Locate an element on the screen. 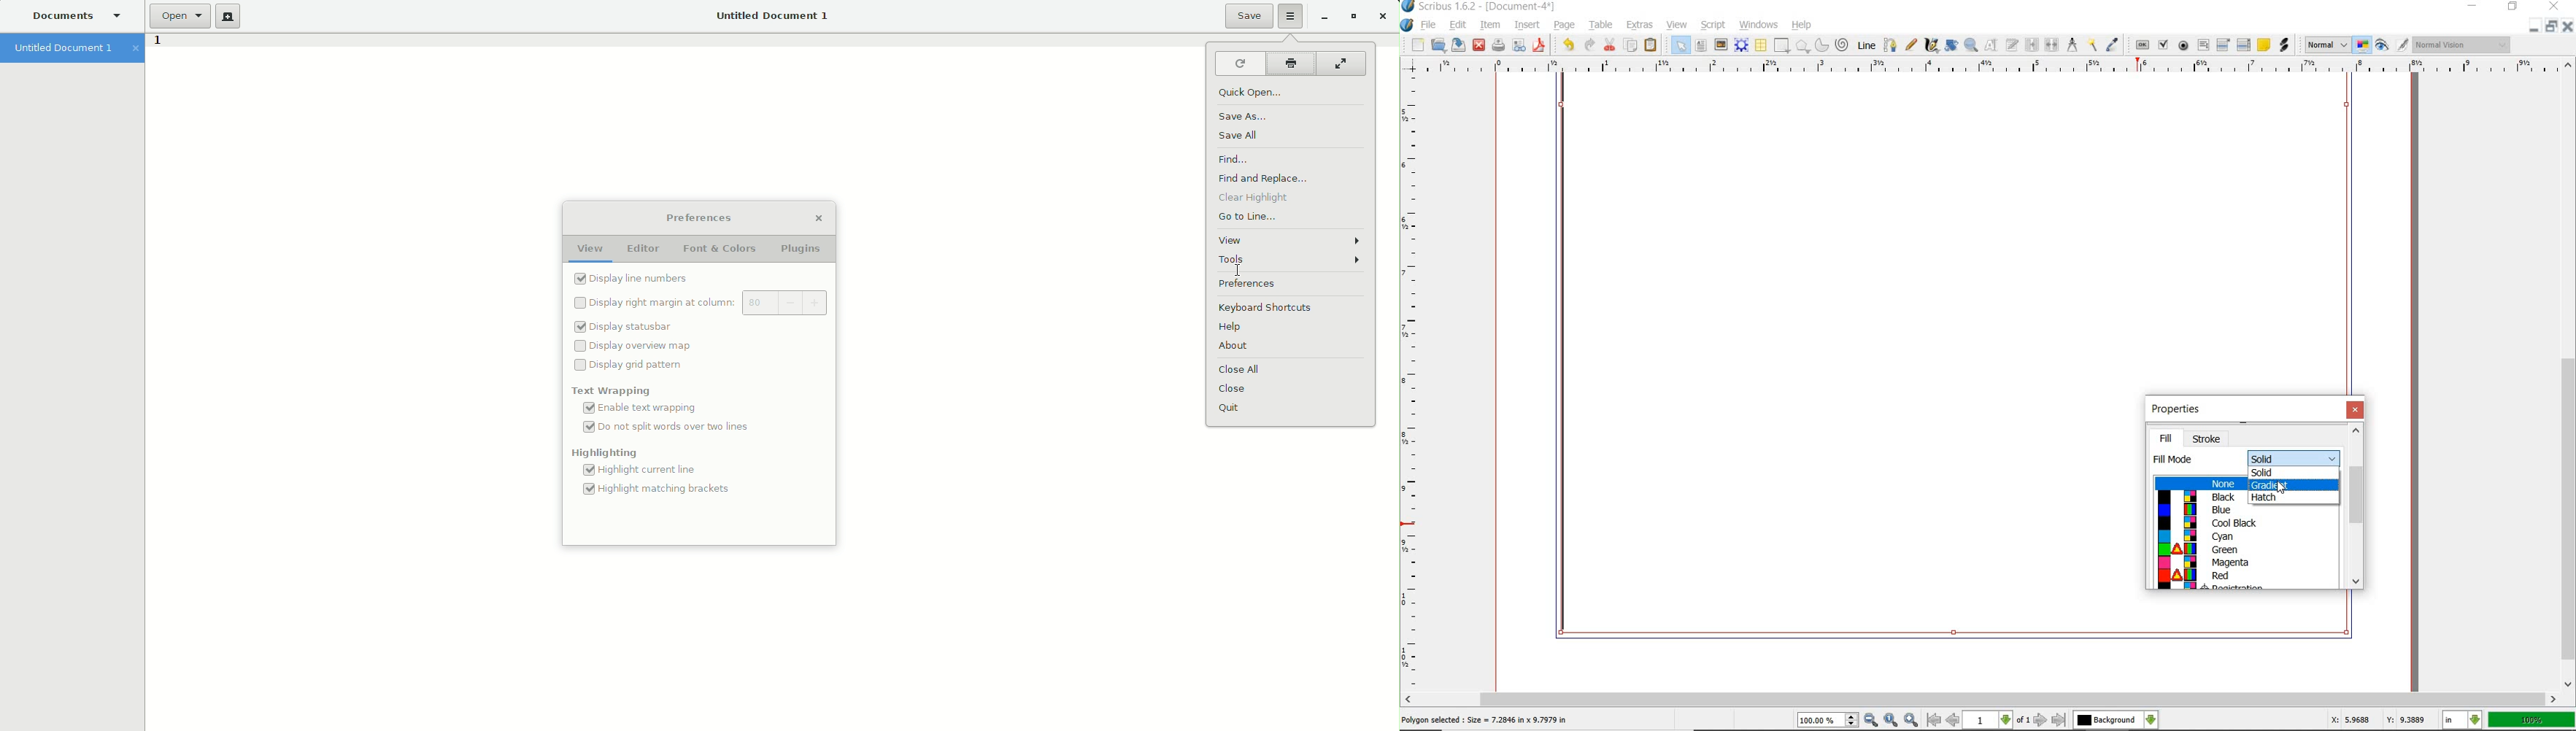 This screenshot has height=756, width=2576. save as pdf is located at coordinates (1540, 45).